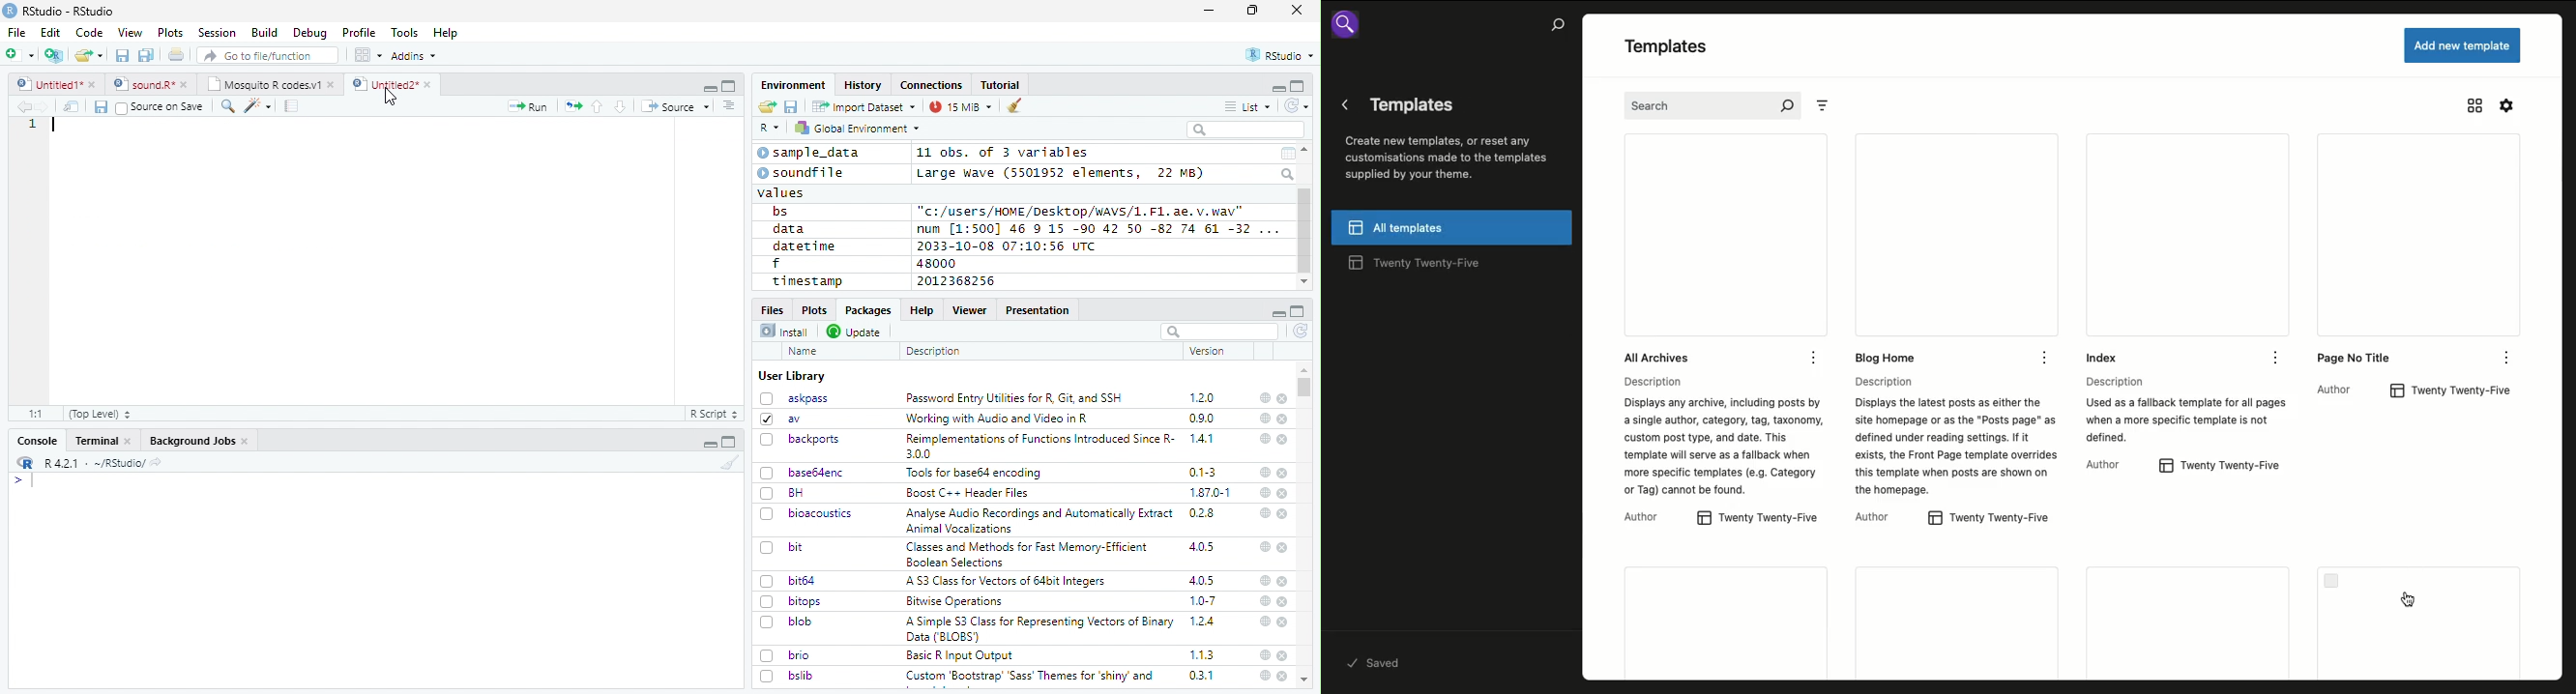 The height and width of the screenshot is (700, 2576). I want to click on close, so click(1283, 602).